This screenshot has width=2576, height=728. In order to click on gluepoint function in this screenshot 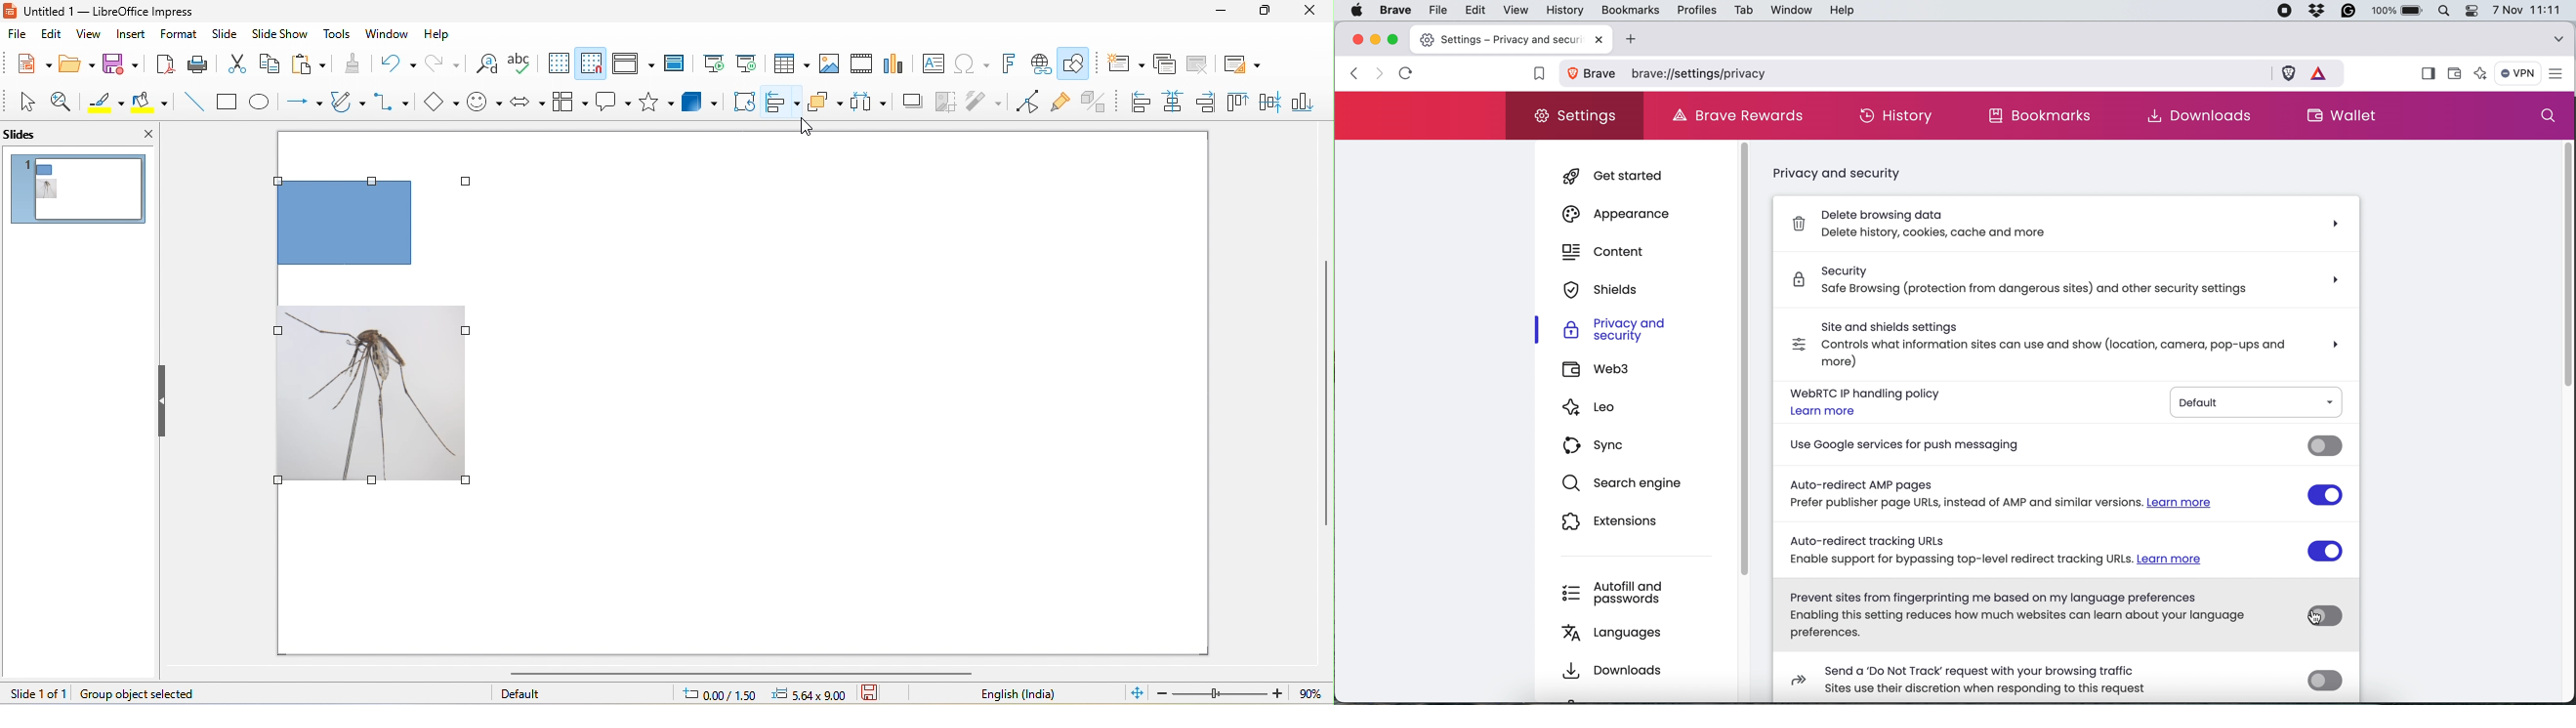, I will do `click(1062, 103)`.